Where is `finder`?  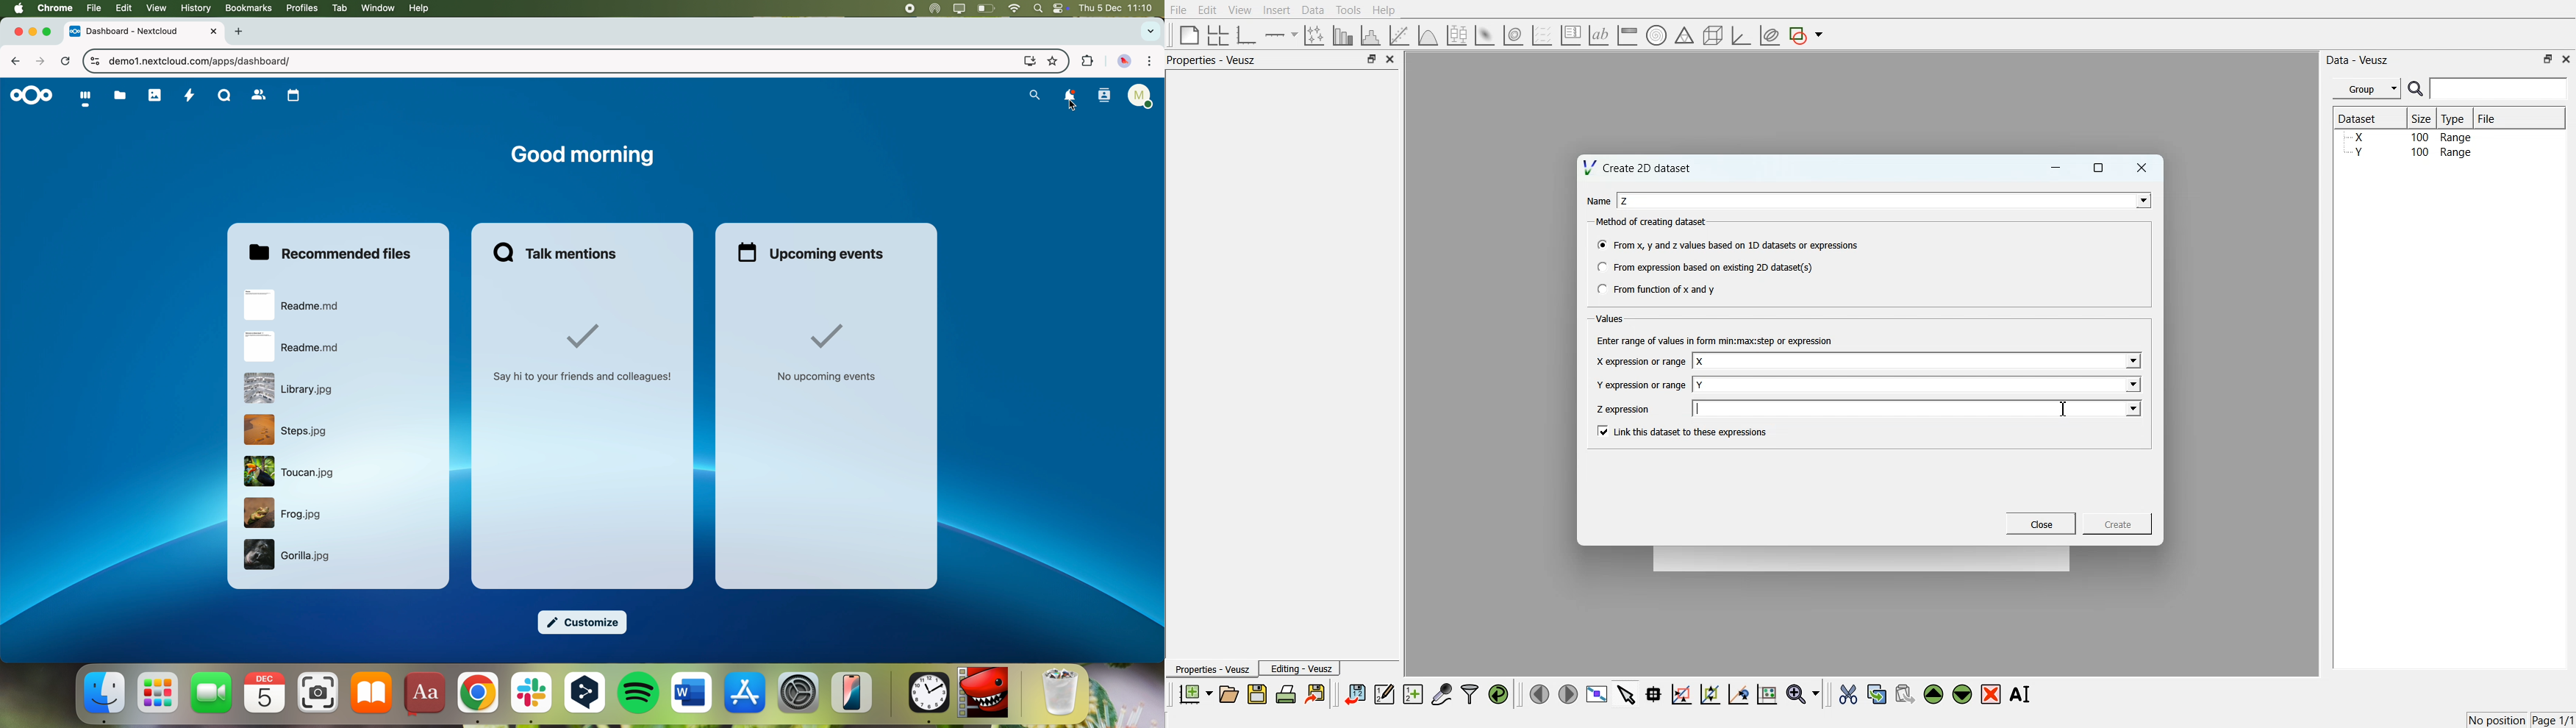
finder is located at coordinates (105, 697).